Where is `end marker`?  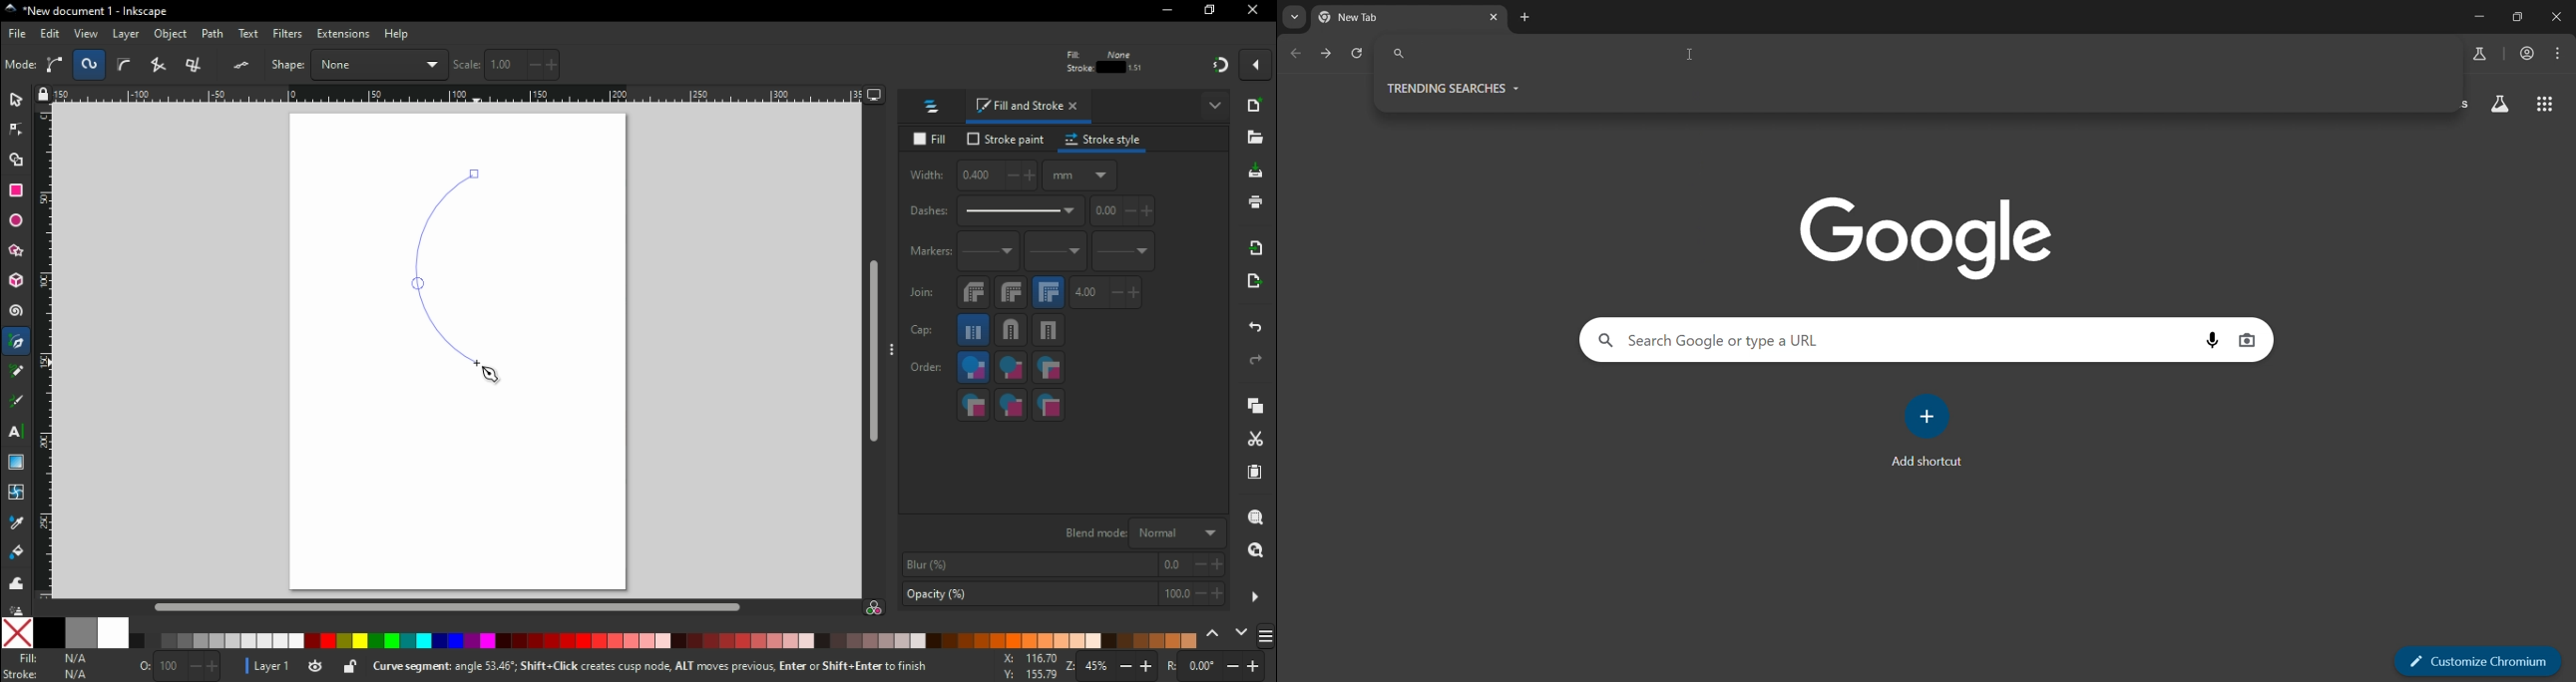
end marker is located at coordinates (1125, 254).